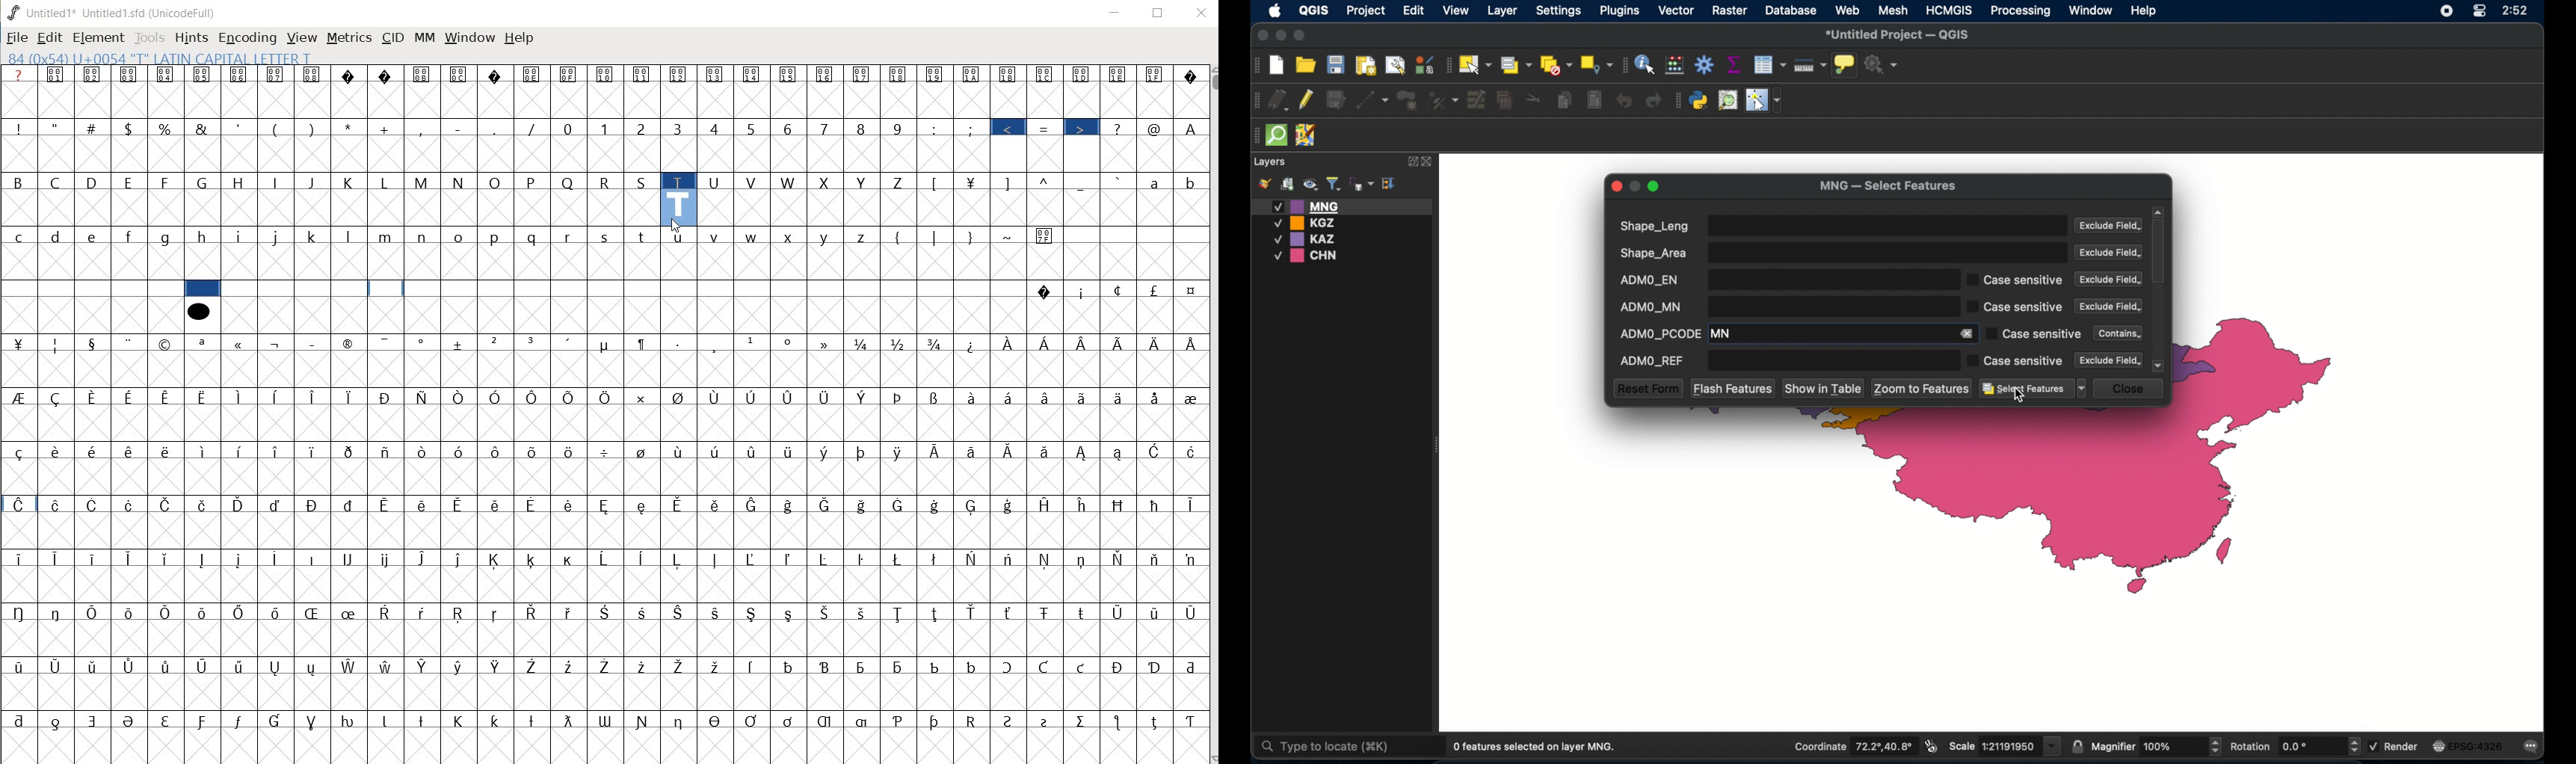 This screenshot has width=2576, height=784. Describe the element at coordinates (643, 452) in the screenshot. I see `Symbol` at that location.